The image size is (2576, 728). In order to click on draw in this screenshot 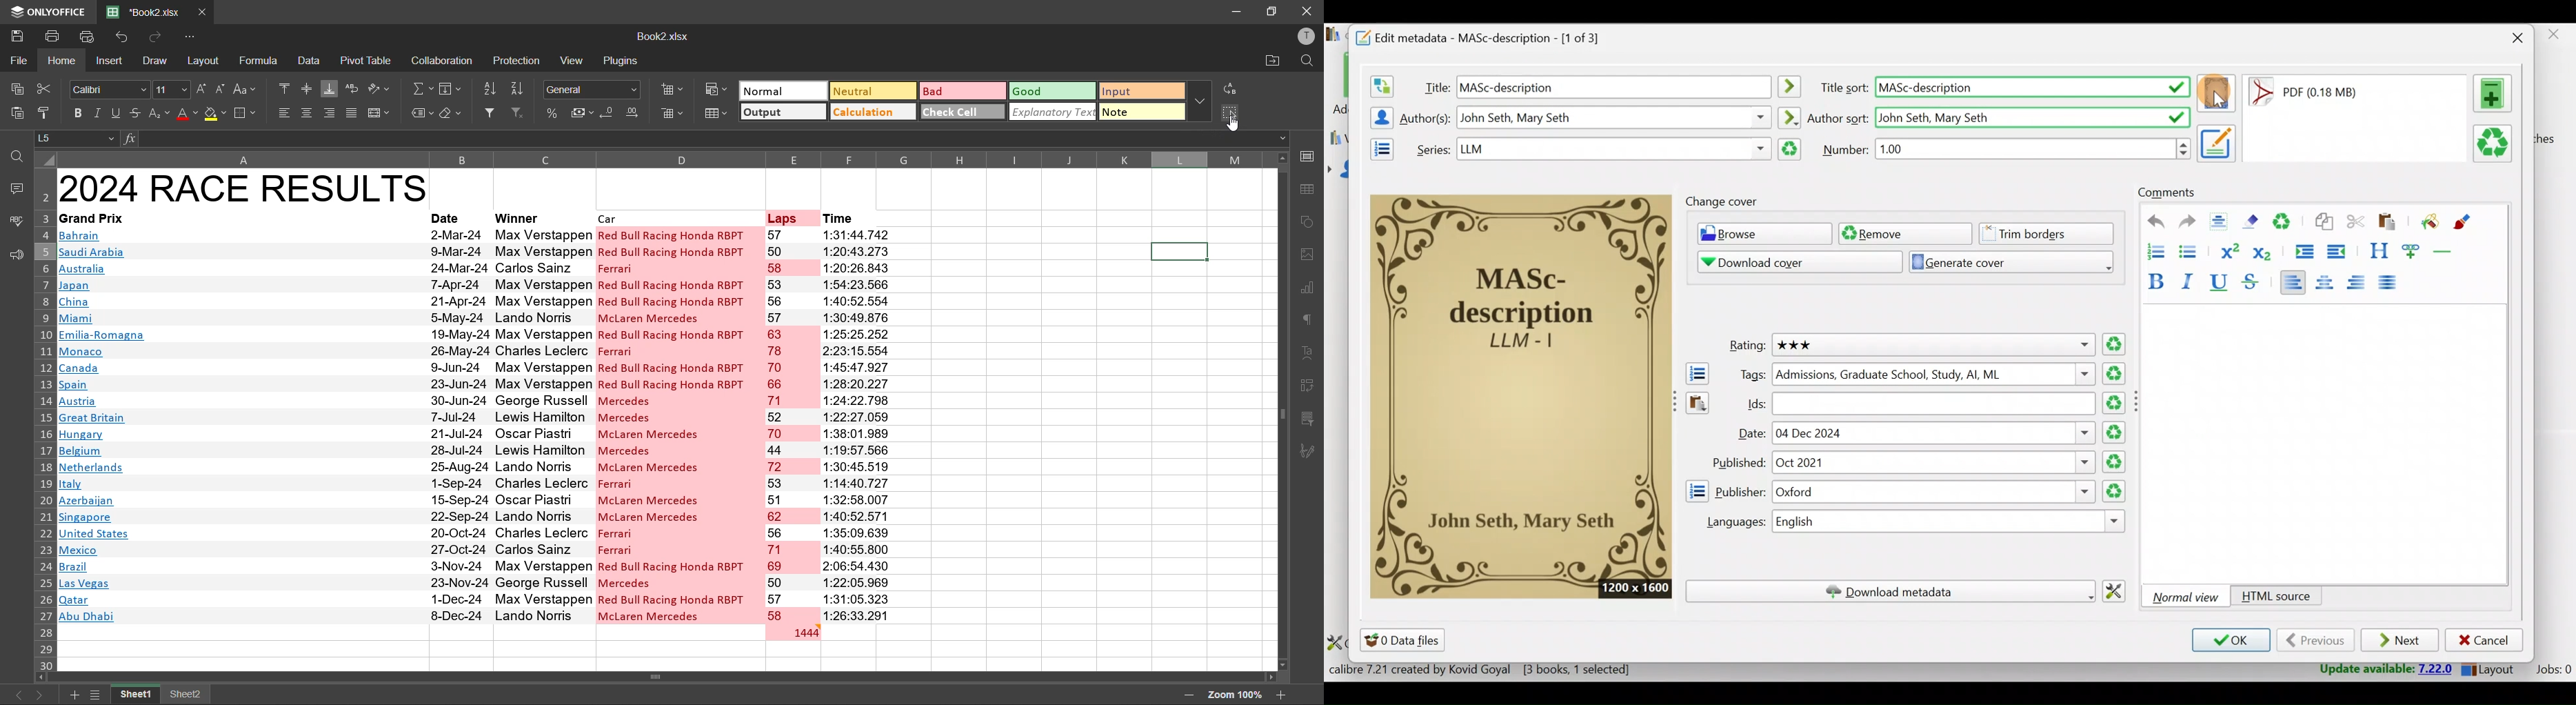, I will do `click(154, 61)`.